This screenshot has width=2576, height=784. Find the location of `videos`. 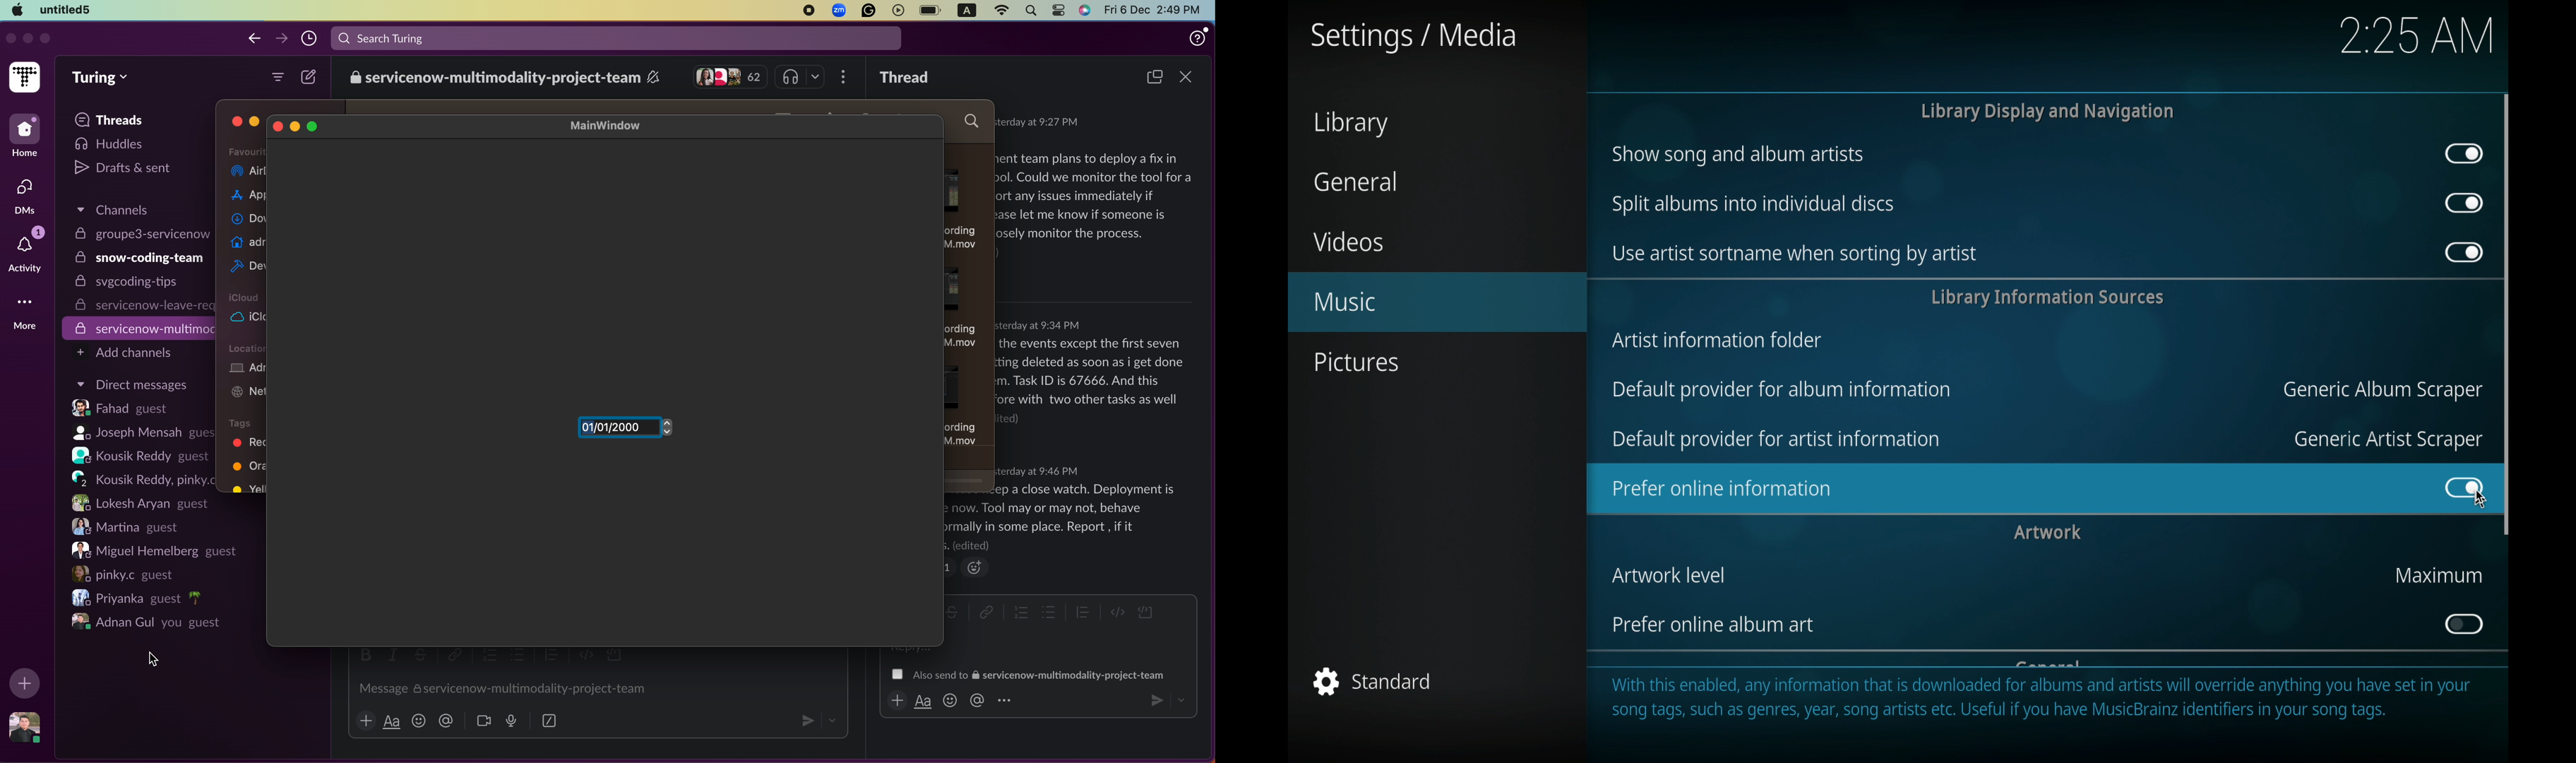

videos is located at coordinates (1350, 241).